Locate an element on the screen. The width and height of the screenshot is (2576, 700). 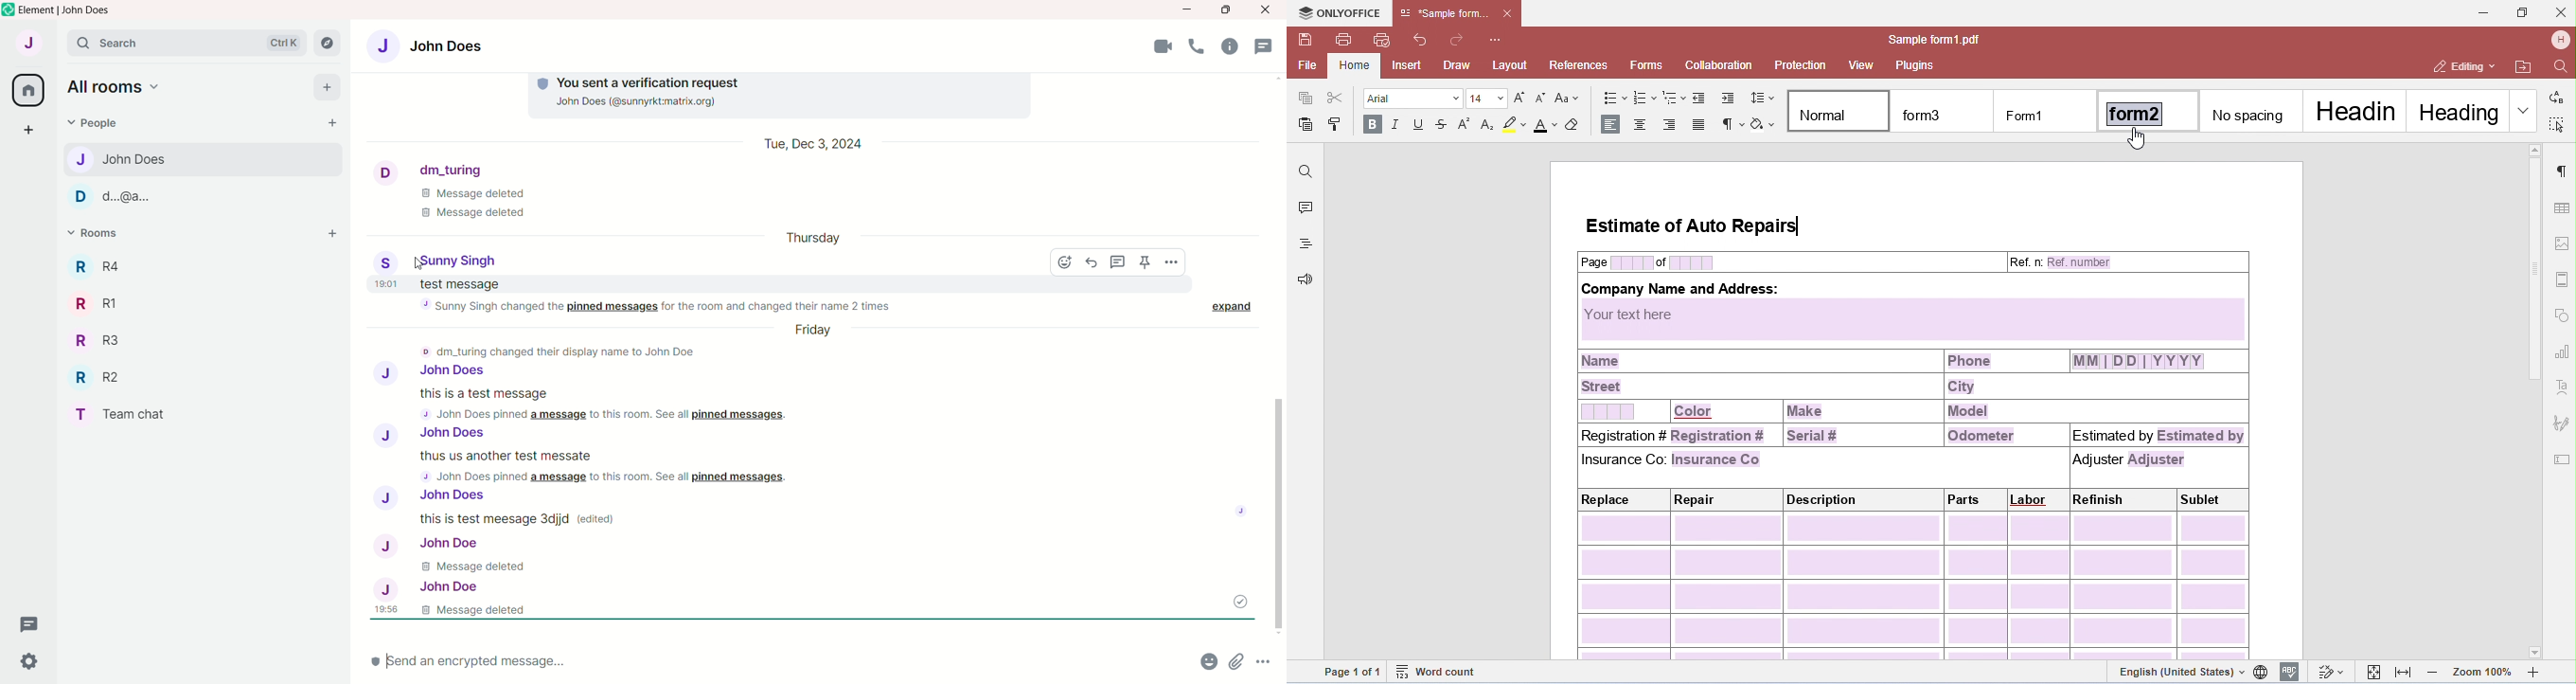
pin is located at coordinates (1145, 262).